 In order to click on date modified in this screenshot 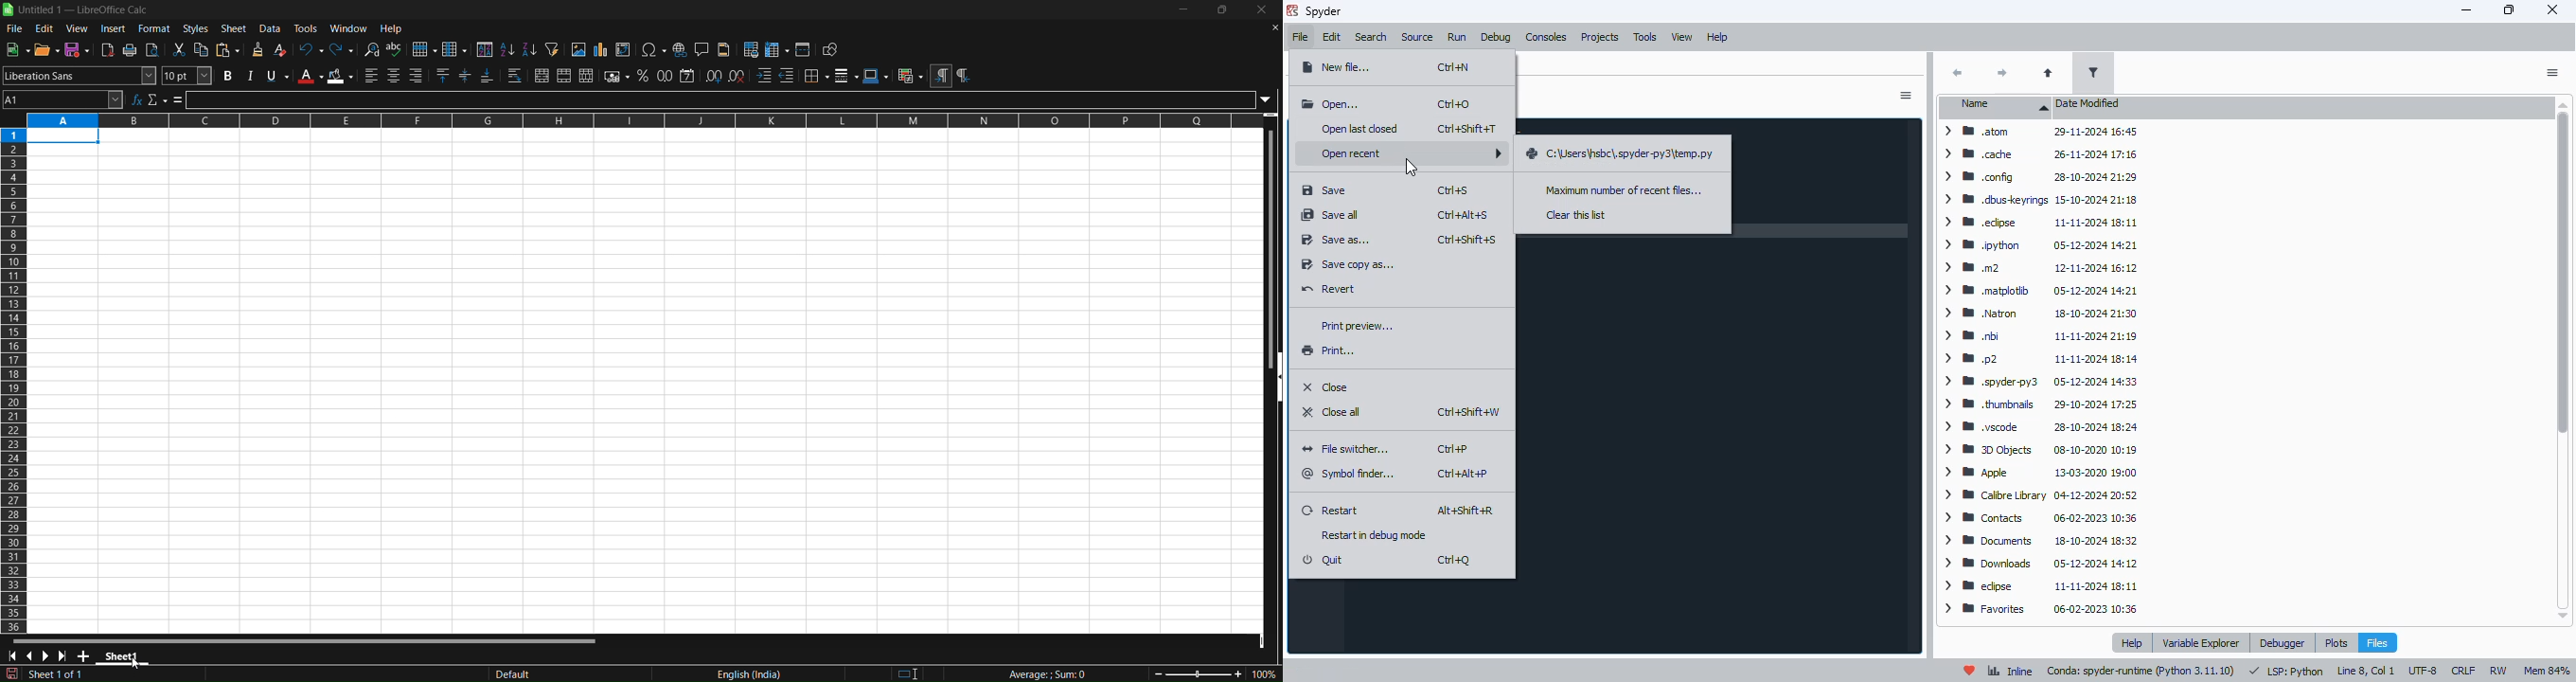, I will do `click(2087, 103)`.